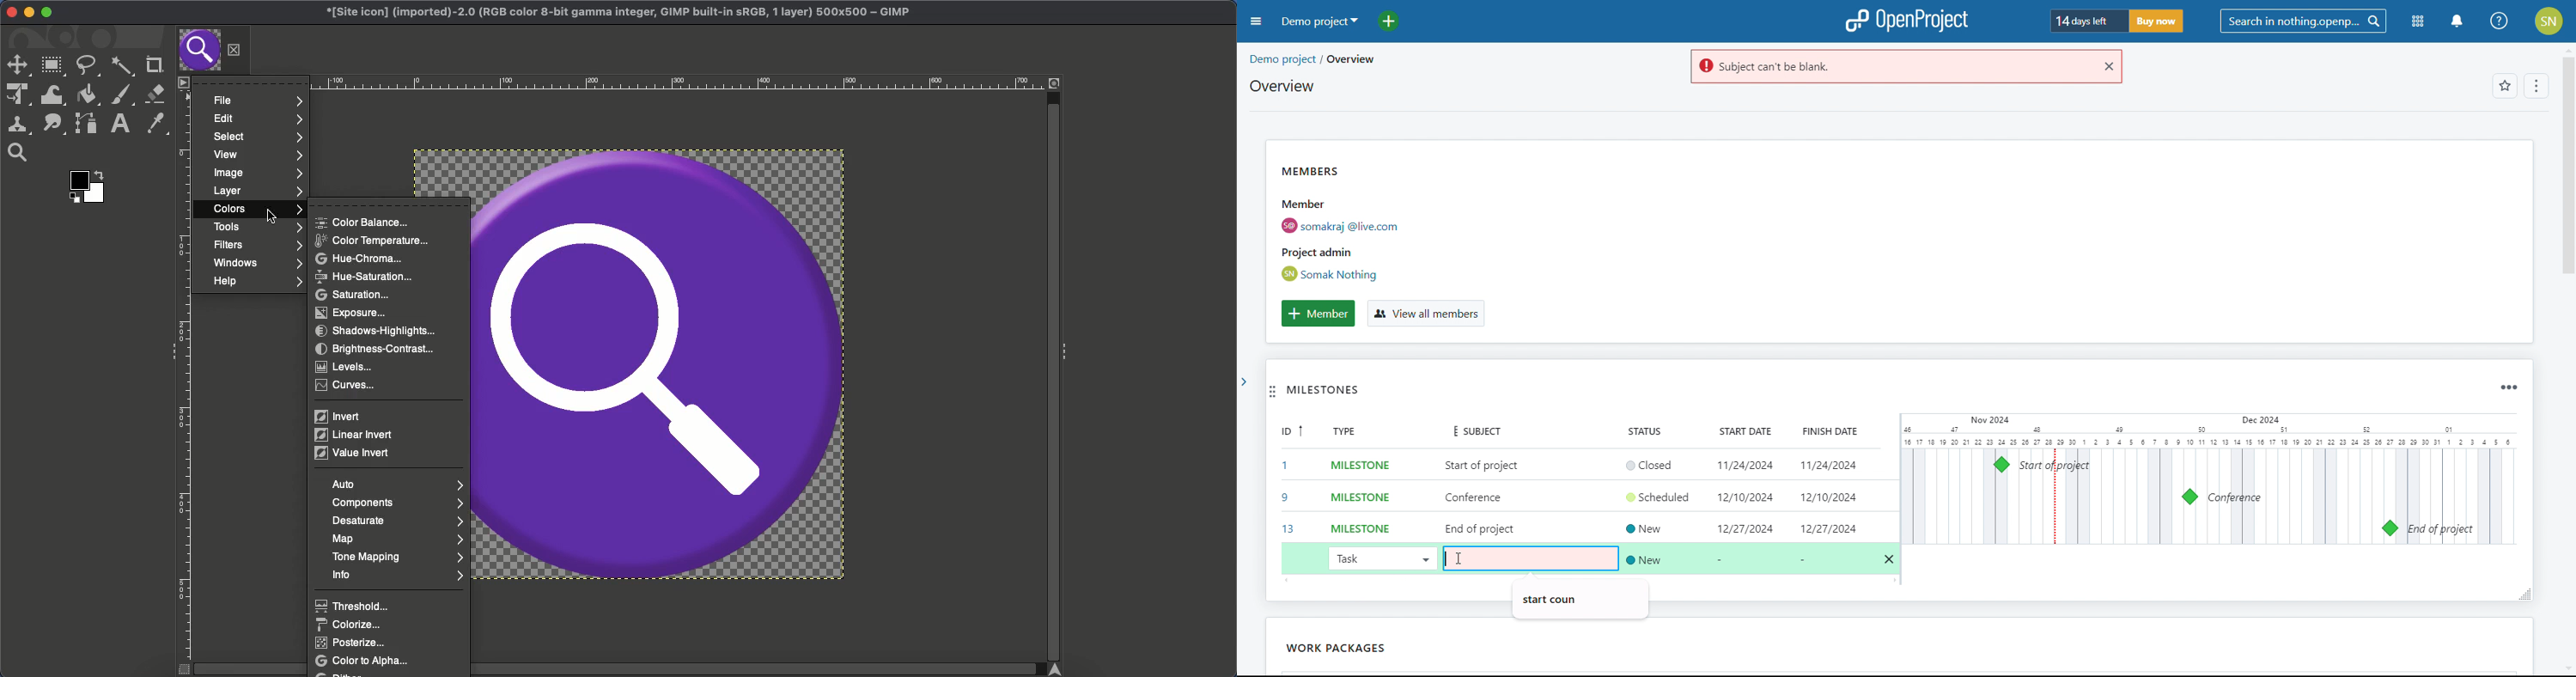 This screenshot has height=700, width=2576. I want to click on Color balance, so click(364, 223).